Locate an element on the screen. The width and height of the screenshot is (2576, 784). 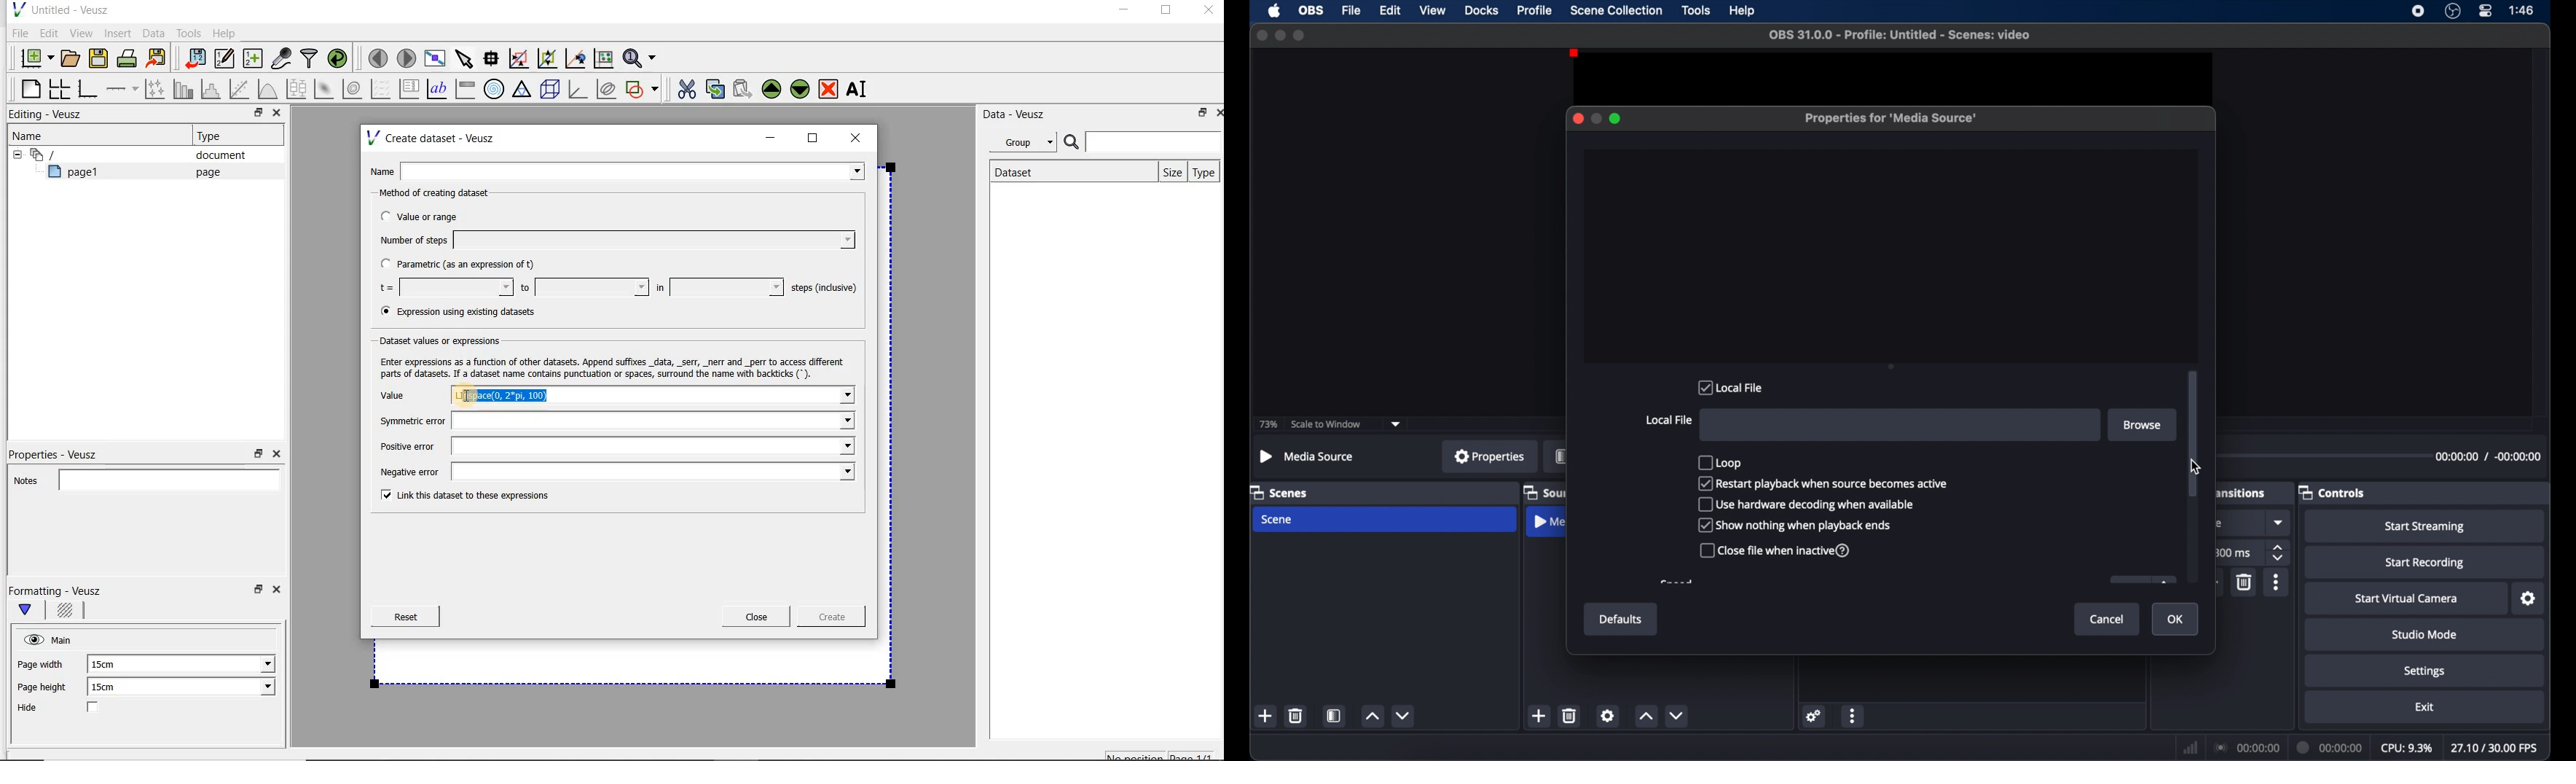
add an axis to a plot is located at coordinates (123, 89).